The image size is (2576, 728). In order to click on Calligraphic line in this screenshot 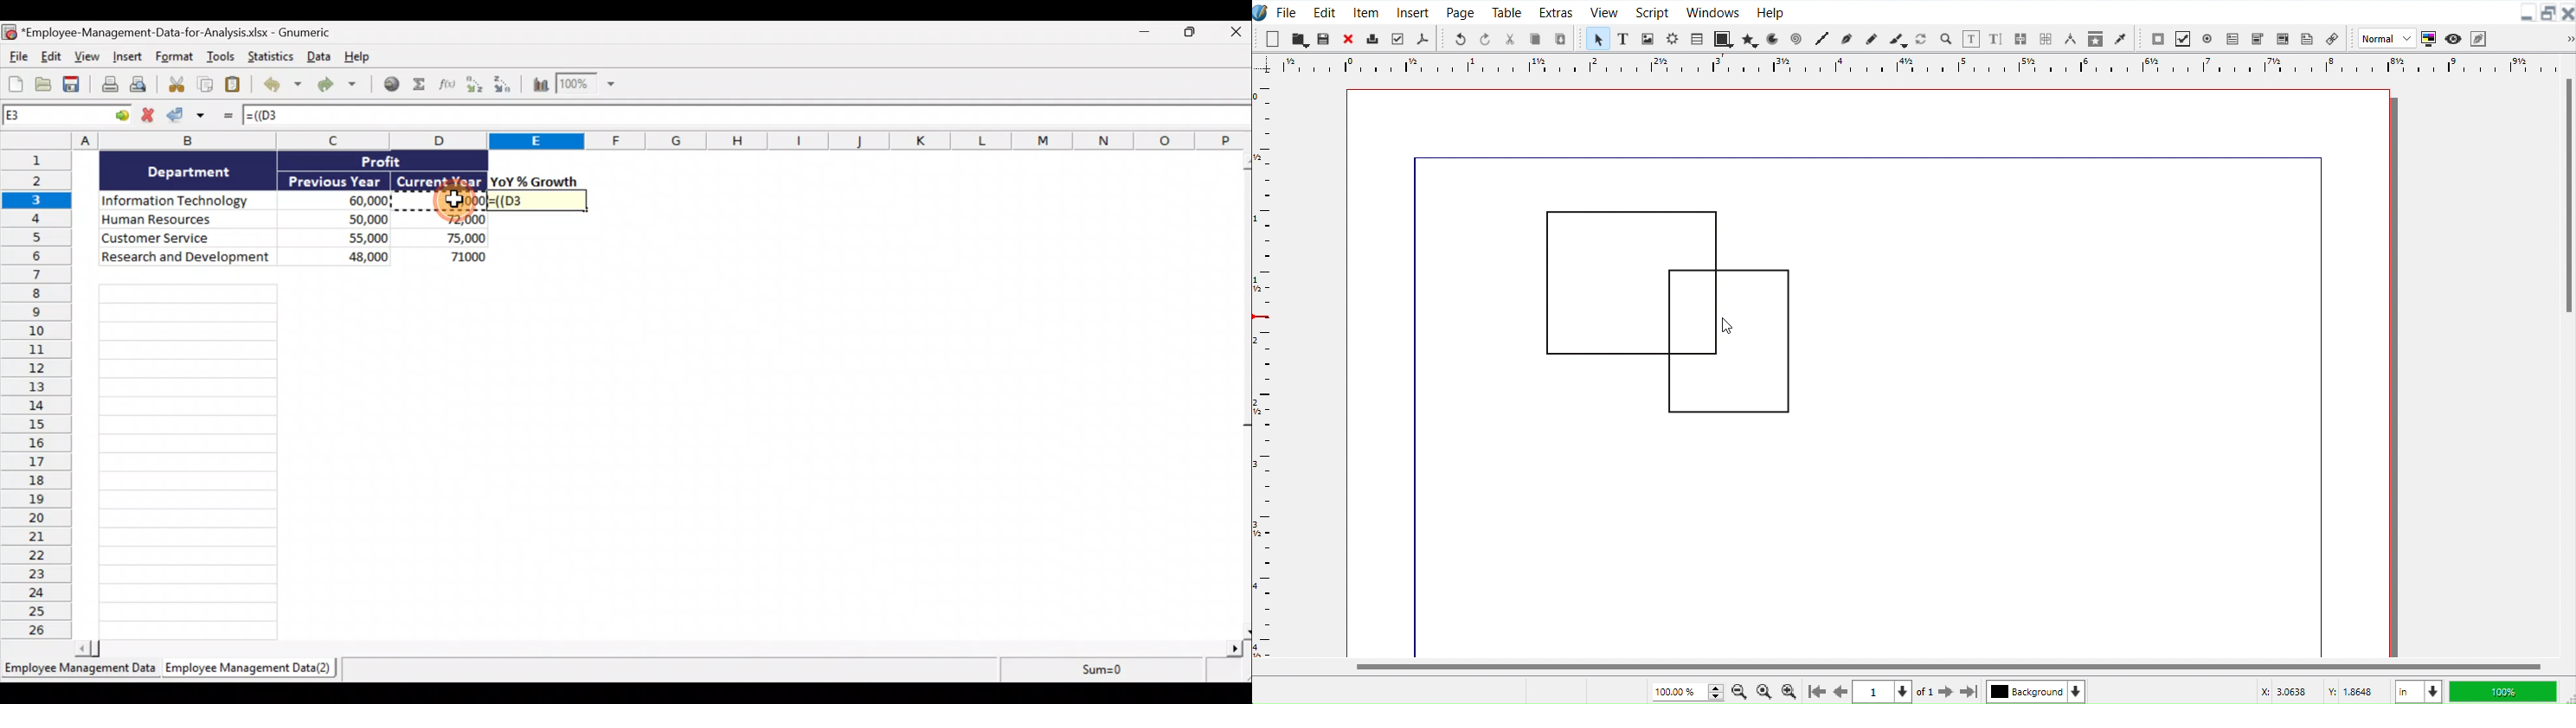, I will do `click(1898, 39)`.